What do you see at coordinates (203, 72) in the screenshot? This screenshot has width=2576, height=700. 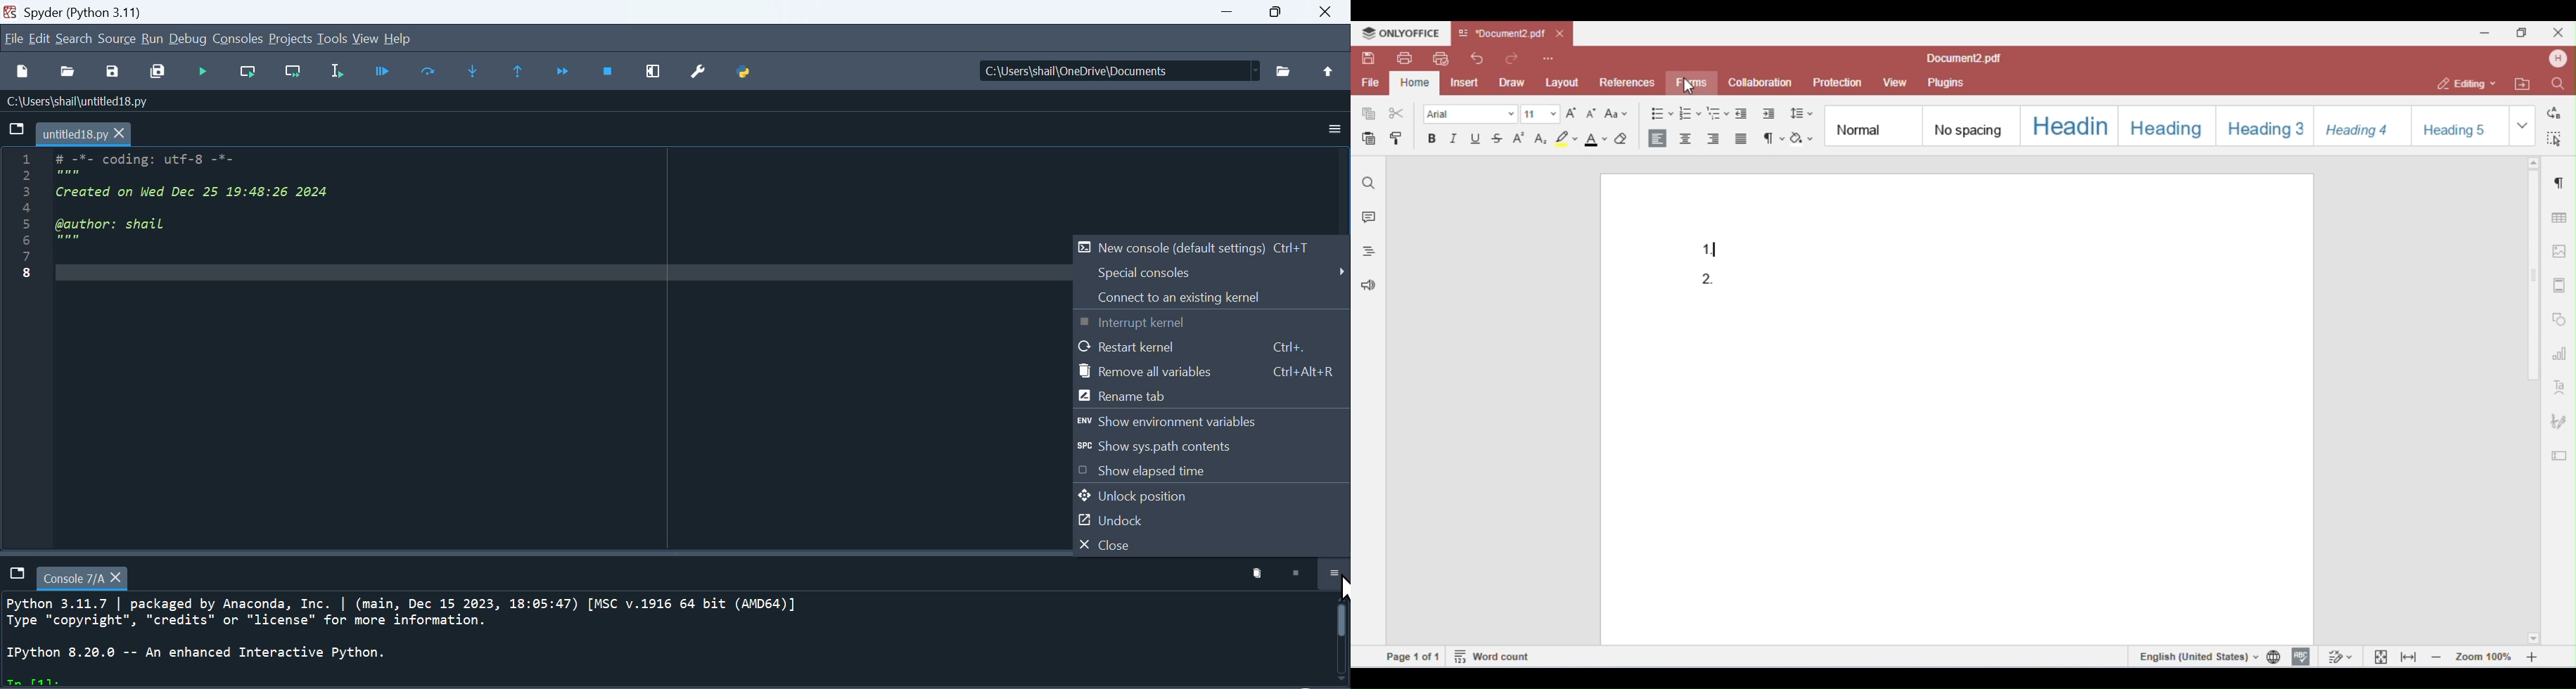 I see `run file` at bounding box center [203, 72].